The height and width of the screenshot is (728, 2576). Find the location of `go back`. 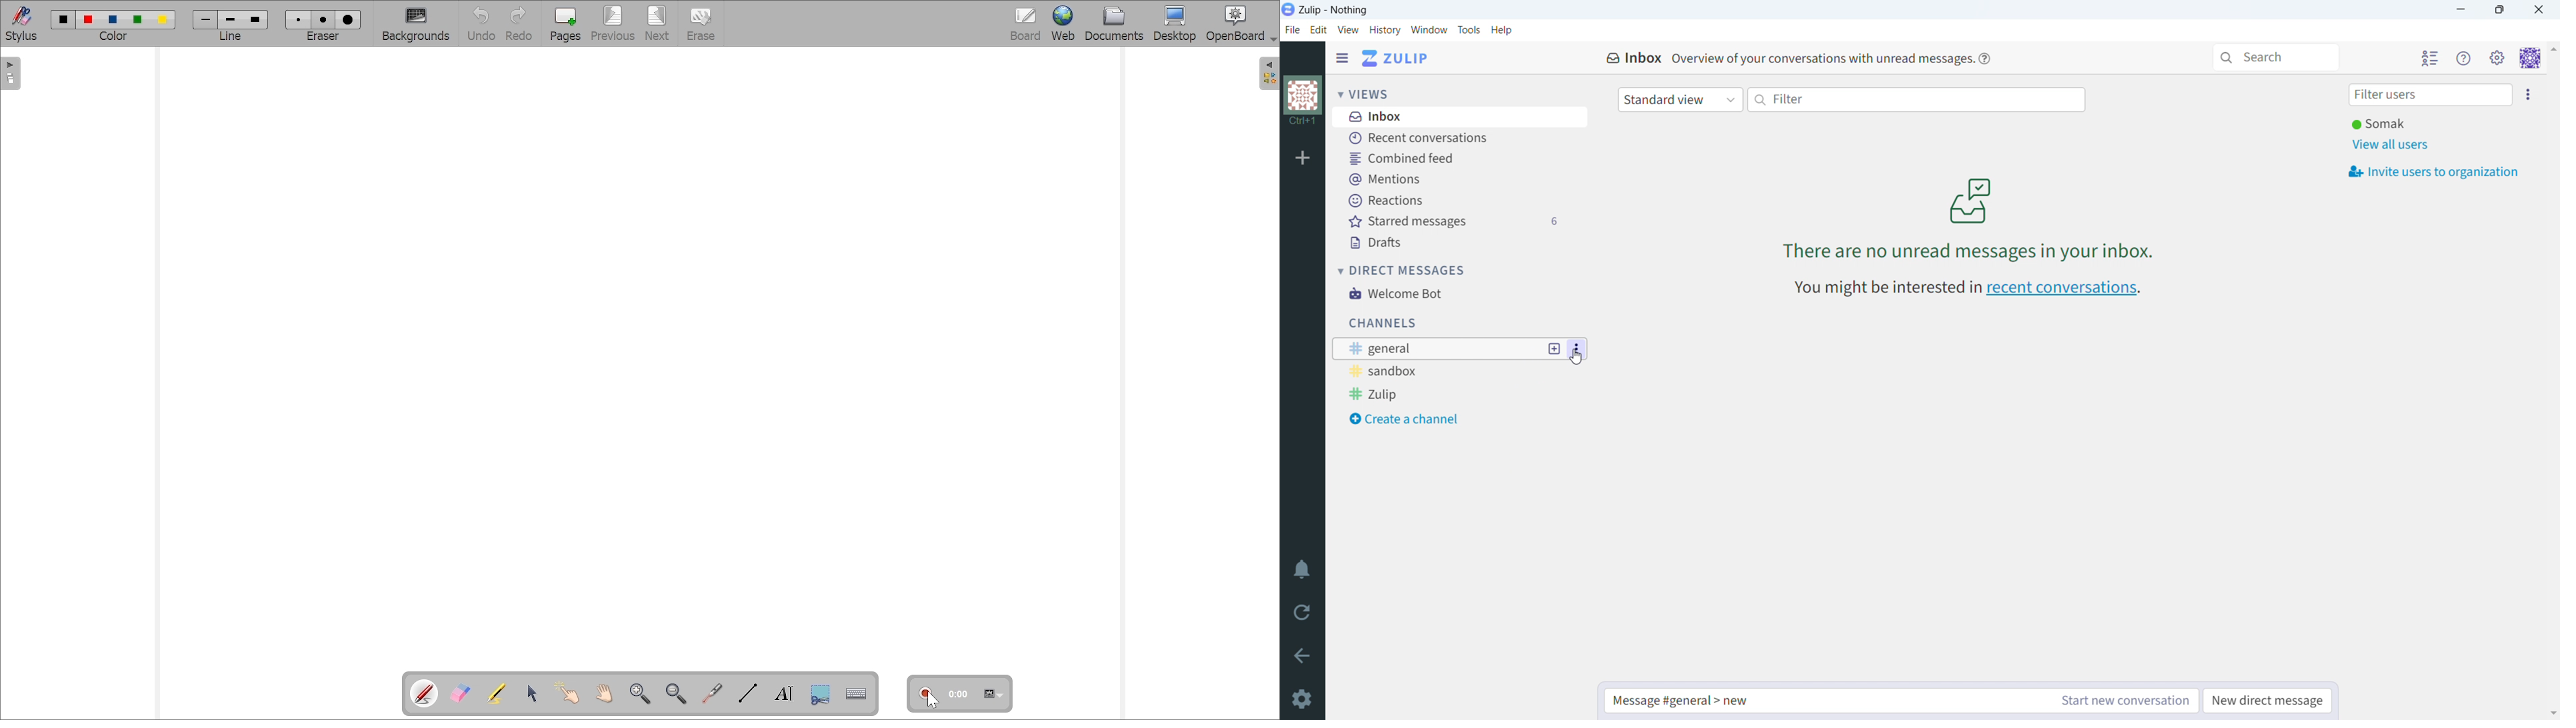

go back is located at coordinates (1303, 653).